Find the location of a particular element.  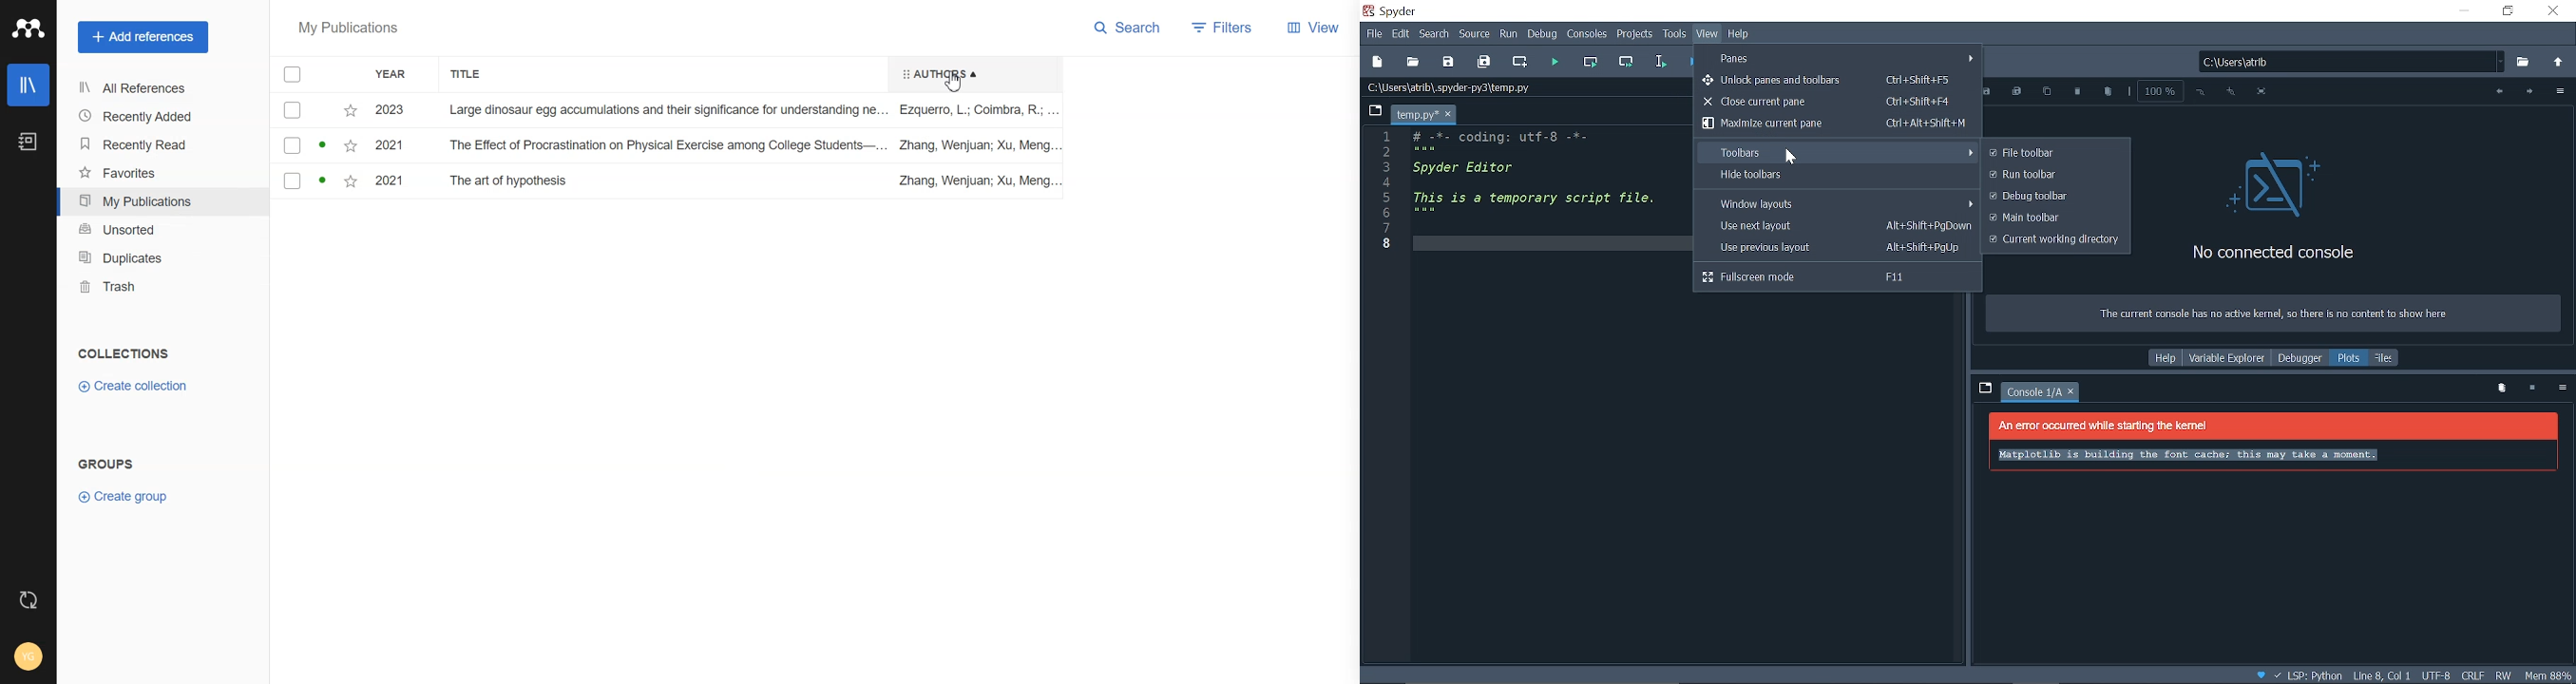

Variable explorer is located at coordinates (2226, 358).